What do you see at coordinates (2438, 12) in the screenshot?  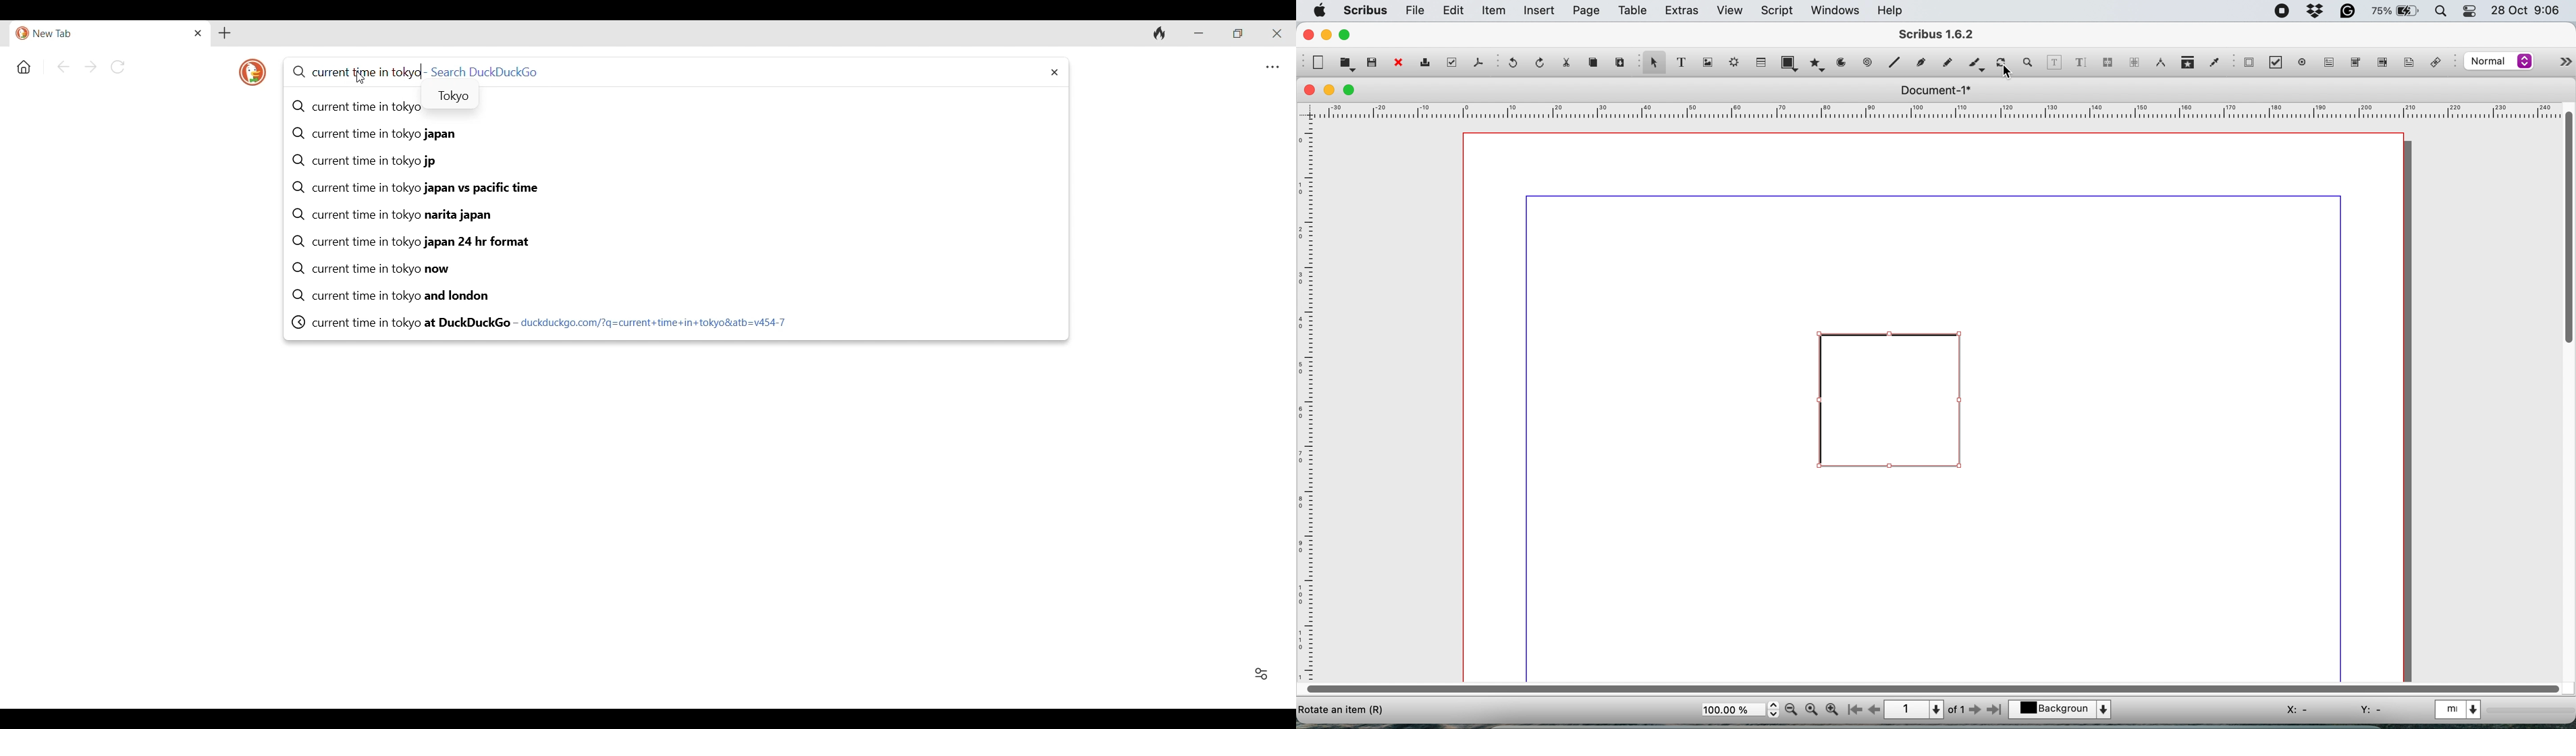 I see `spotlight search` at bounding box center [2438, 12].